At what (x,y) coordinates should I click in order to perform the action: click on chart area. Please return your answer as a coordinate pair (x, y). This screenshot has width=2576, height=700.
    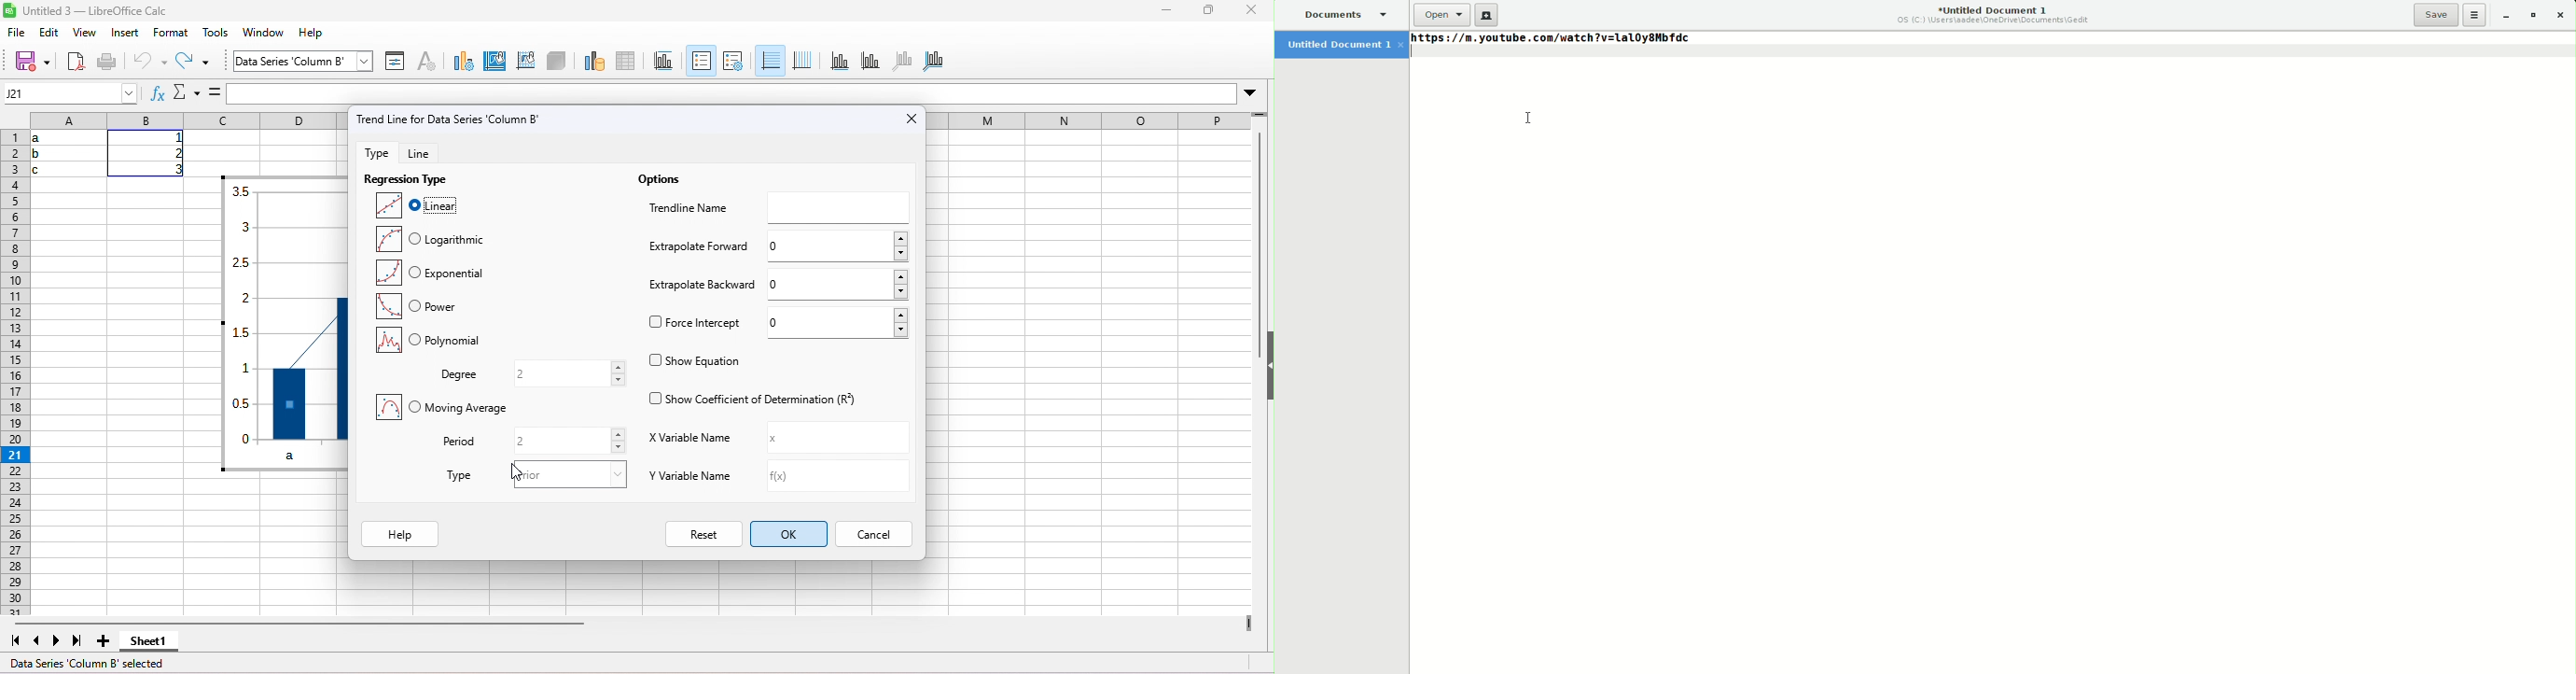
    Looking at the image, I should click on (292, 63).